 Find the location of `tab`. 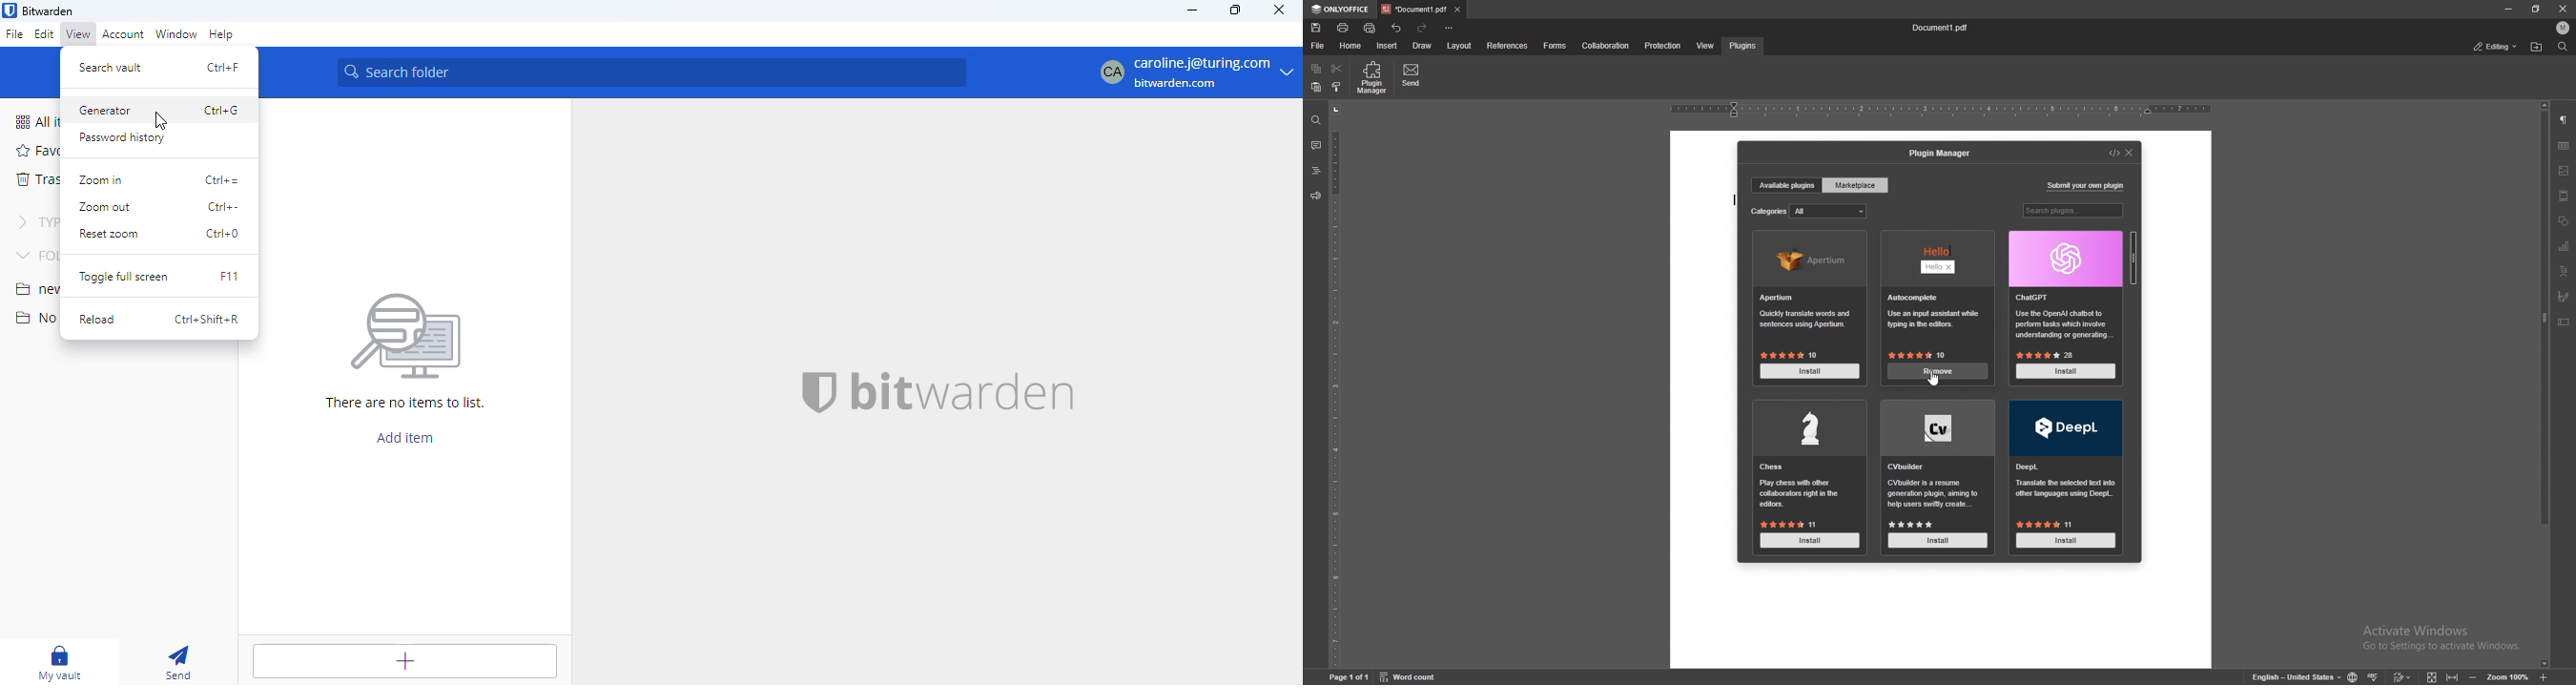

tab is located at coordinates (1414, 11).